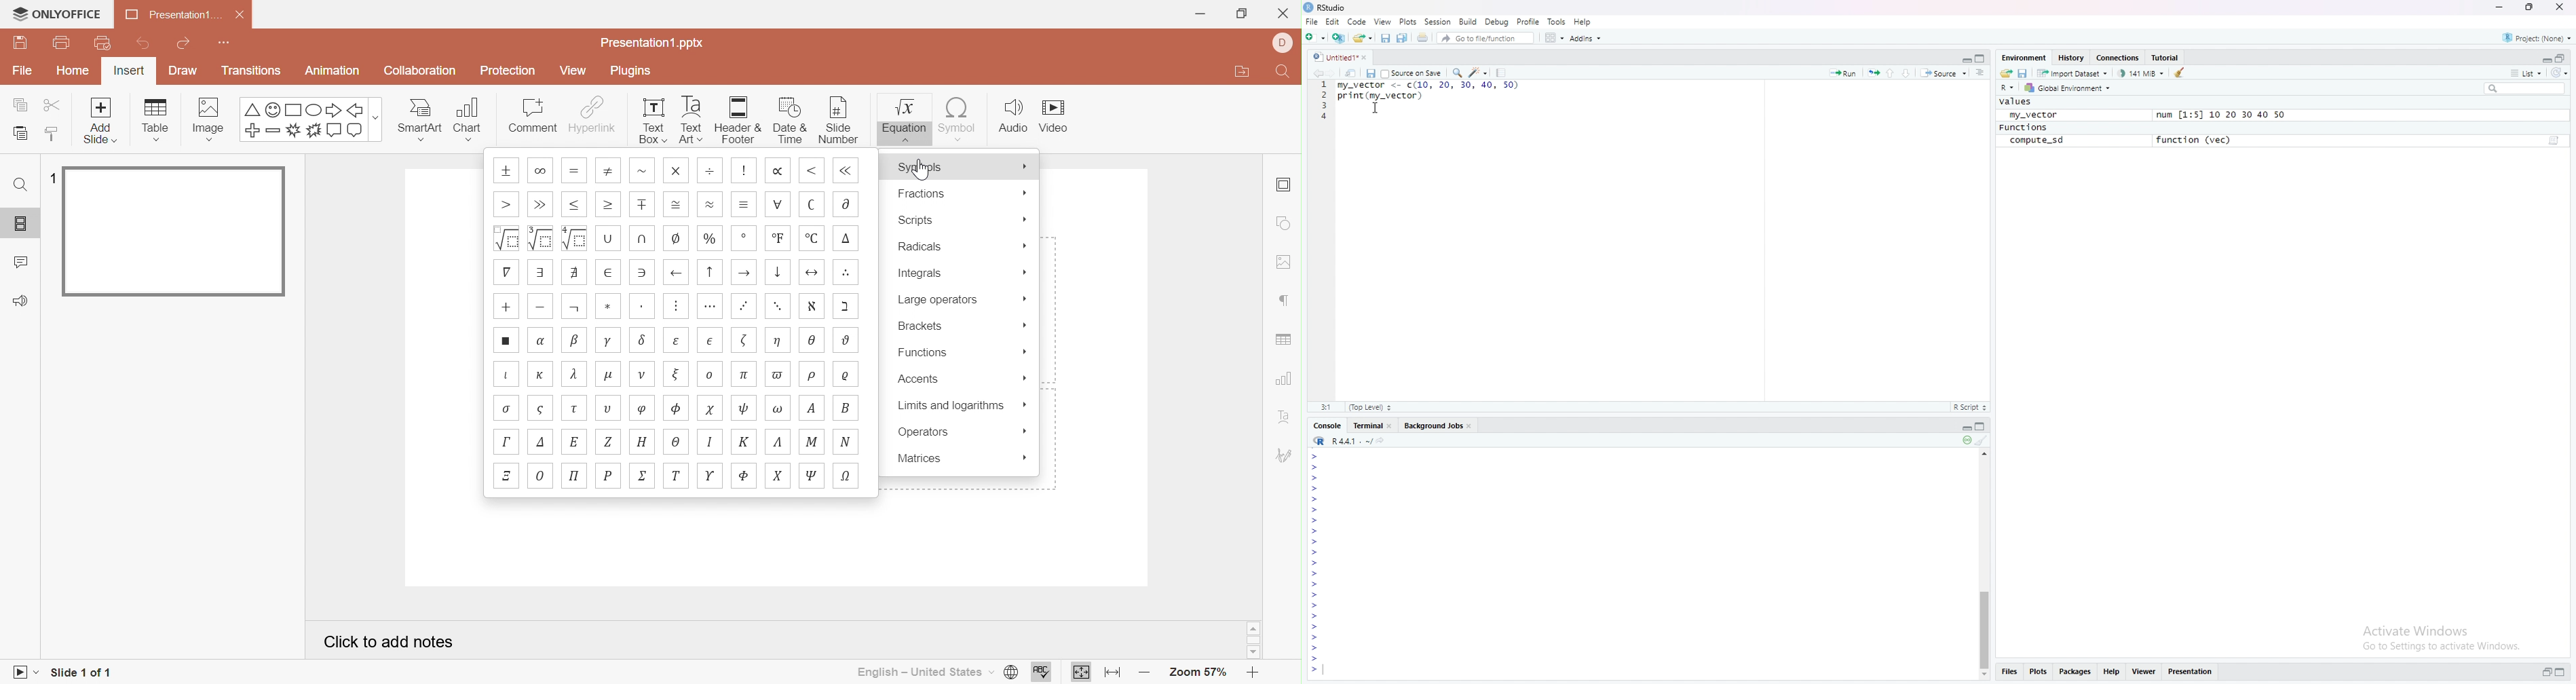 The height and width of the screenshot is (700, 2576). What do you see at coordinates (156, 121) in the screenshot?
I see `Table` at bounding box center [156, 121].